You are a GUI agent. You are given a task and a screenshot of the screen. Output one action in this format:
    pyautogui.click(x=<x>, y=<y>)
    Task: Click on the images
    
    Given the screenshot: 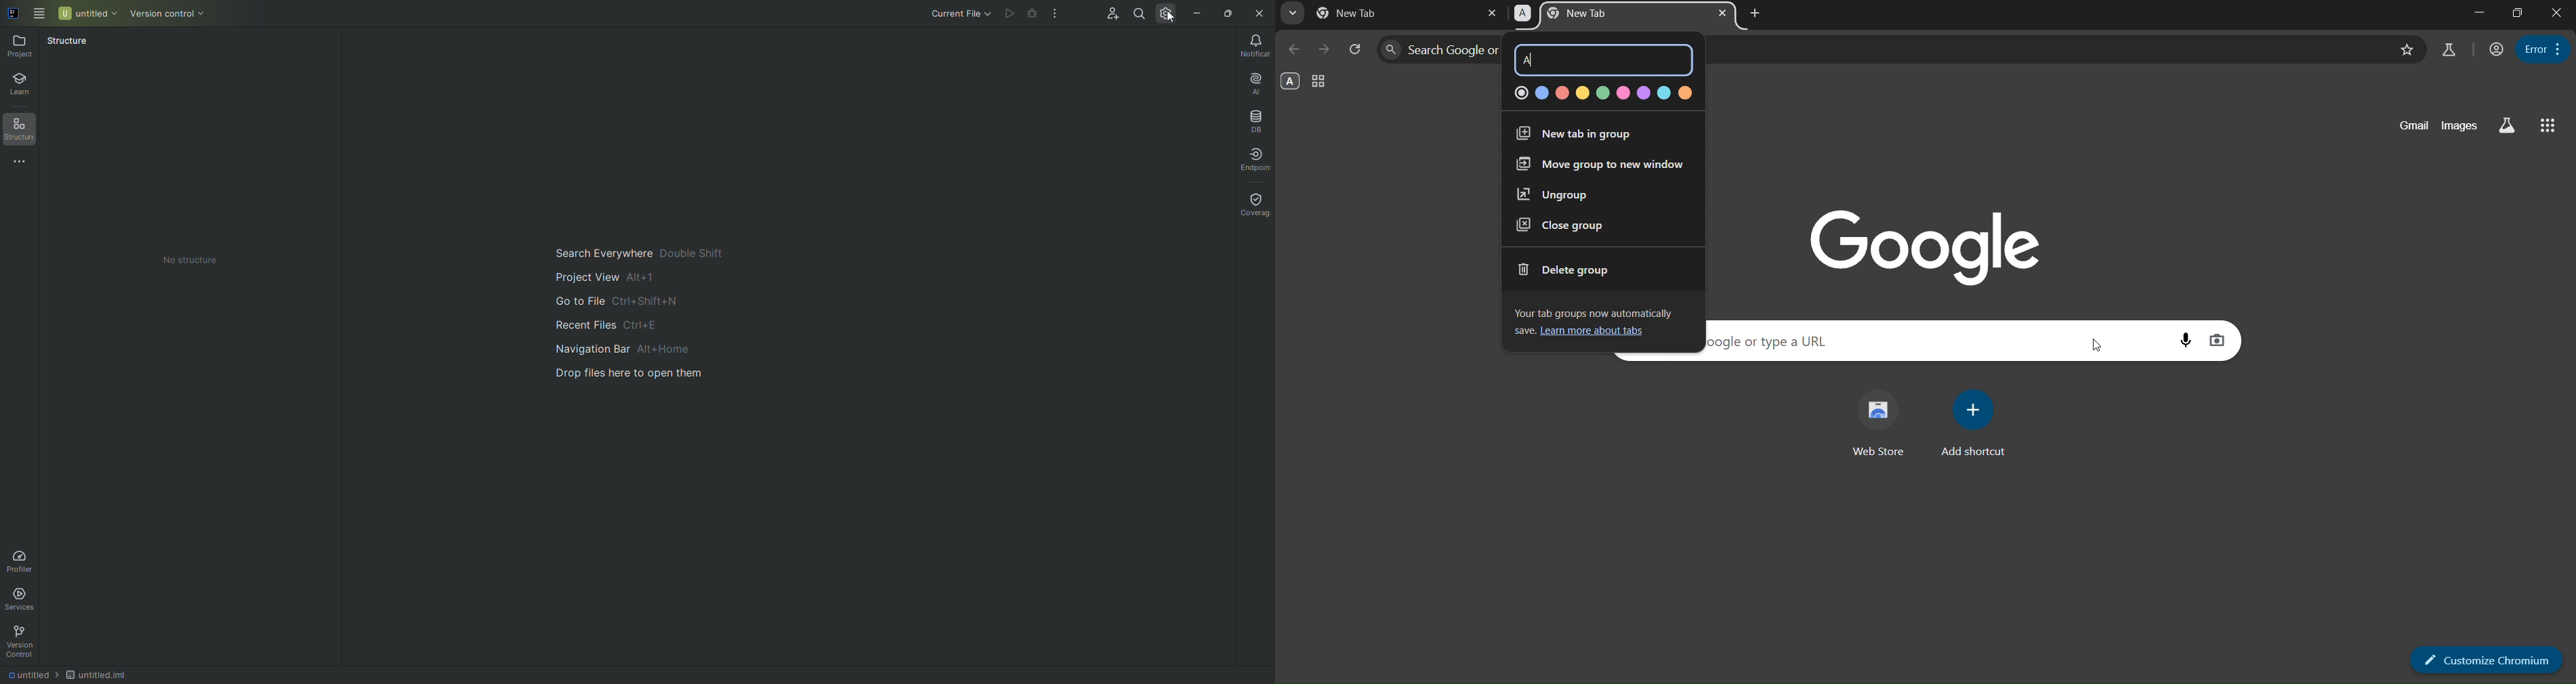 What is the action you would take?
    pyautogui.click(x=2457, y=125)
    